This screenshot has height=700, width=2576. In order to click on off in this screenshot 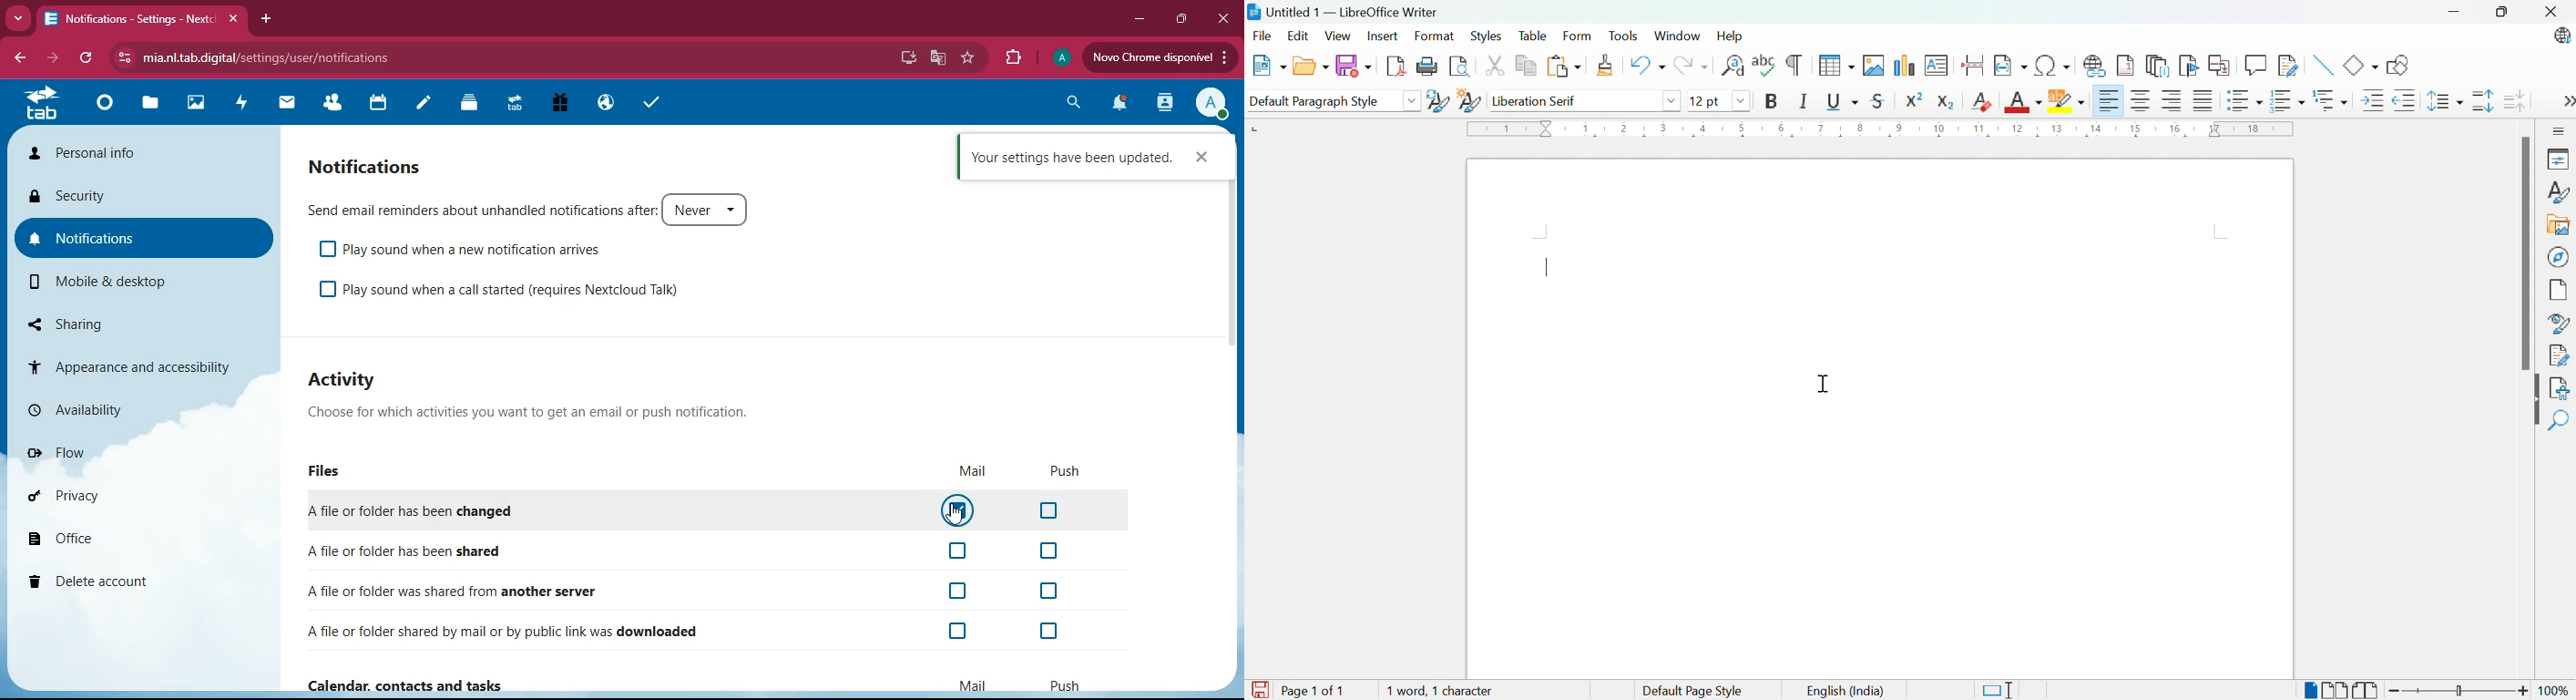, I will do `click(1046, 632)`.